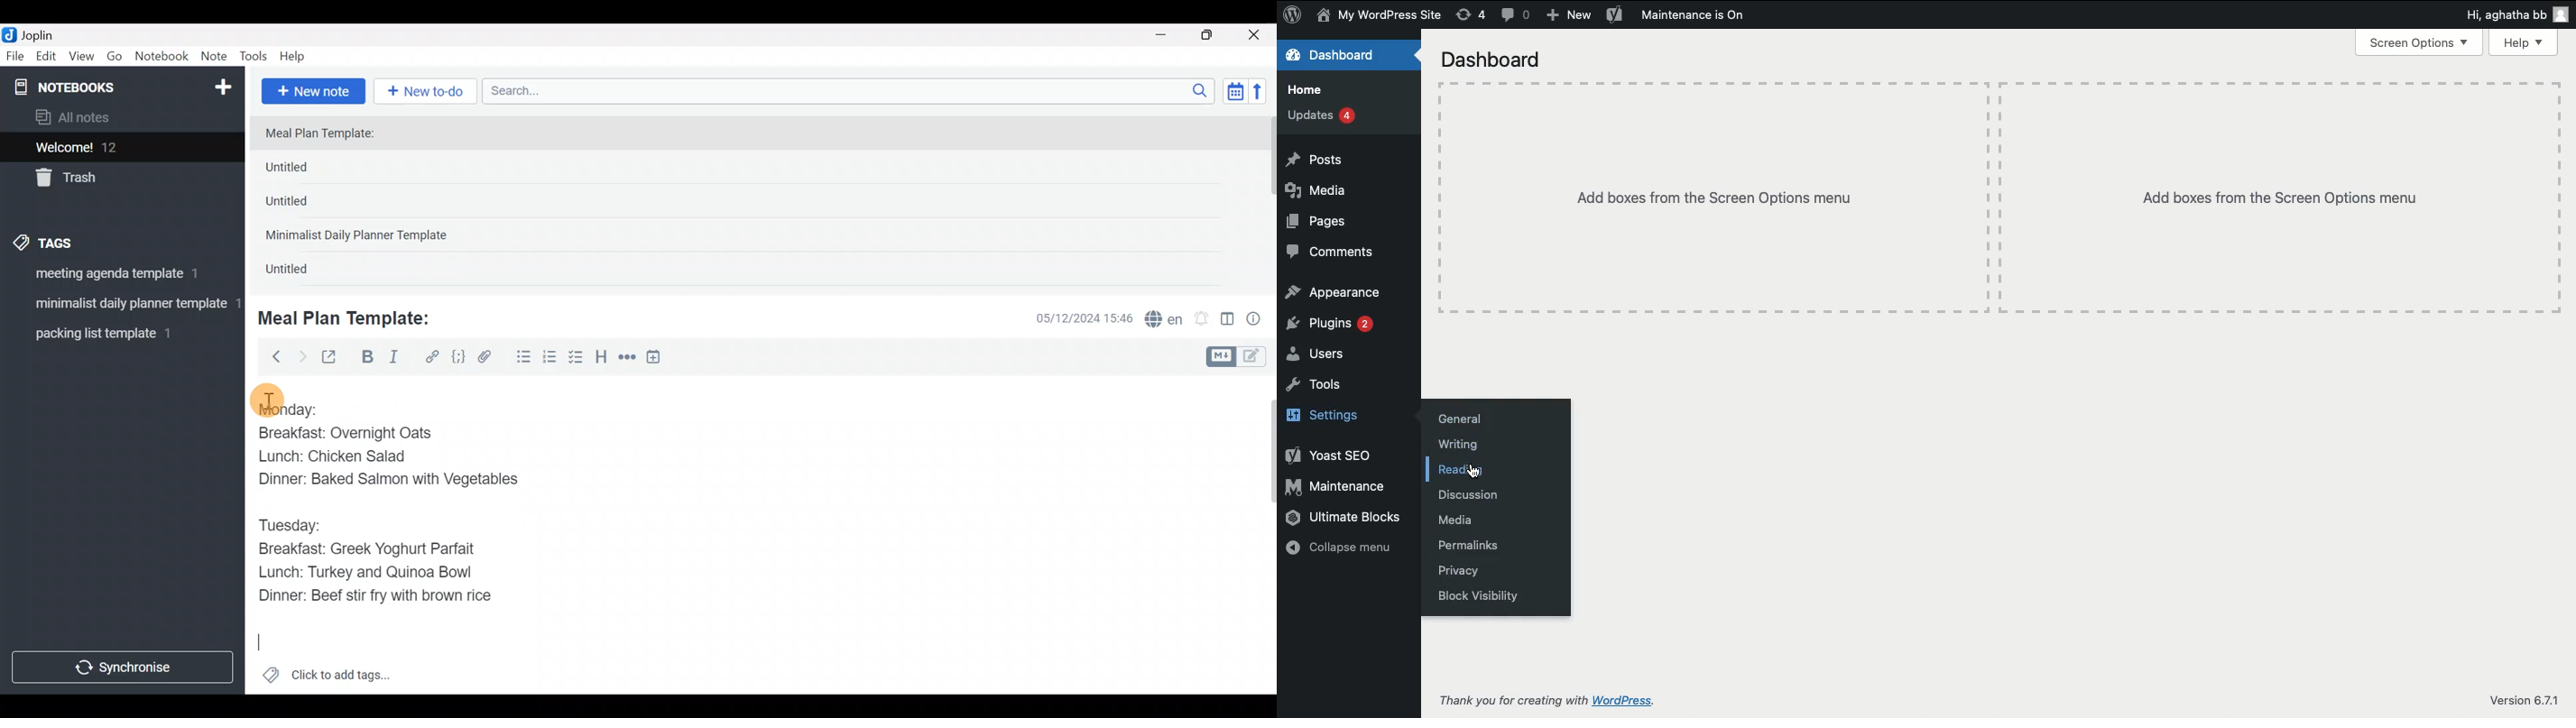 The image size is (2576, 728). I want to click on Reverse sort, so click(1264, 95).